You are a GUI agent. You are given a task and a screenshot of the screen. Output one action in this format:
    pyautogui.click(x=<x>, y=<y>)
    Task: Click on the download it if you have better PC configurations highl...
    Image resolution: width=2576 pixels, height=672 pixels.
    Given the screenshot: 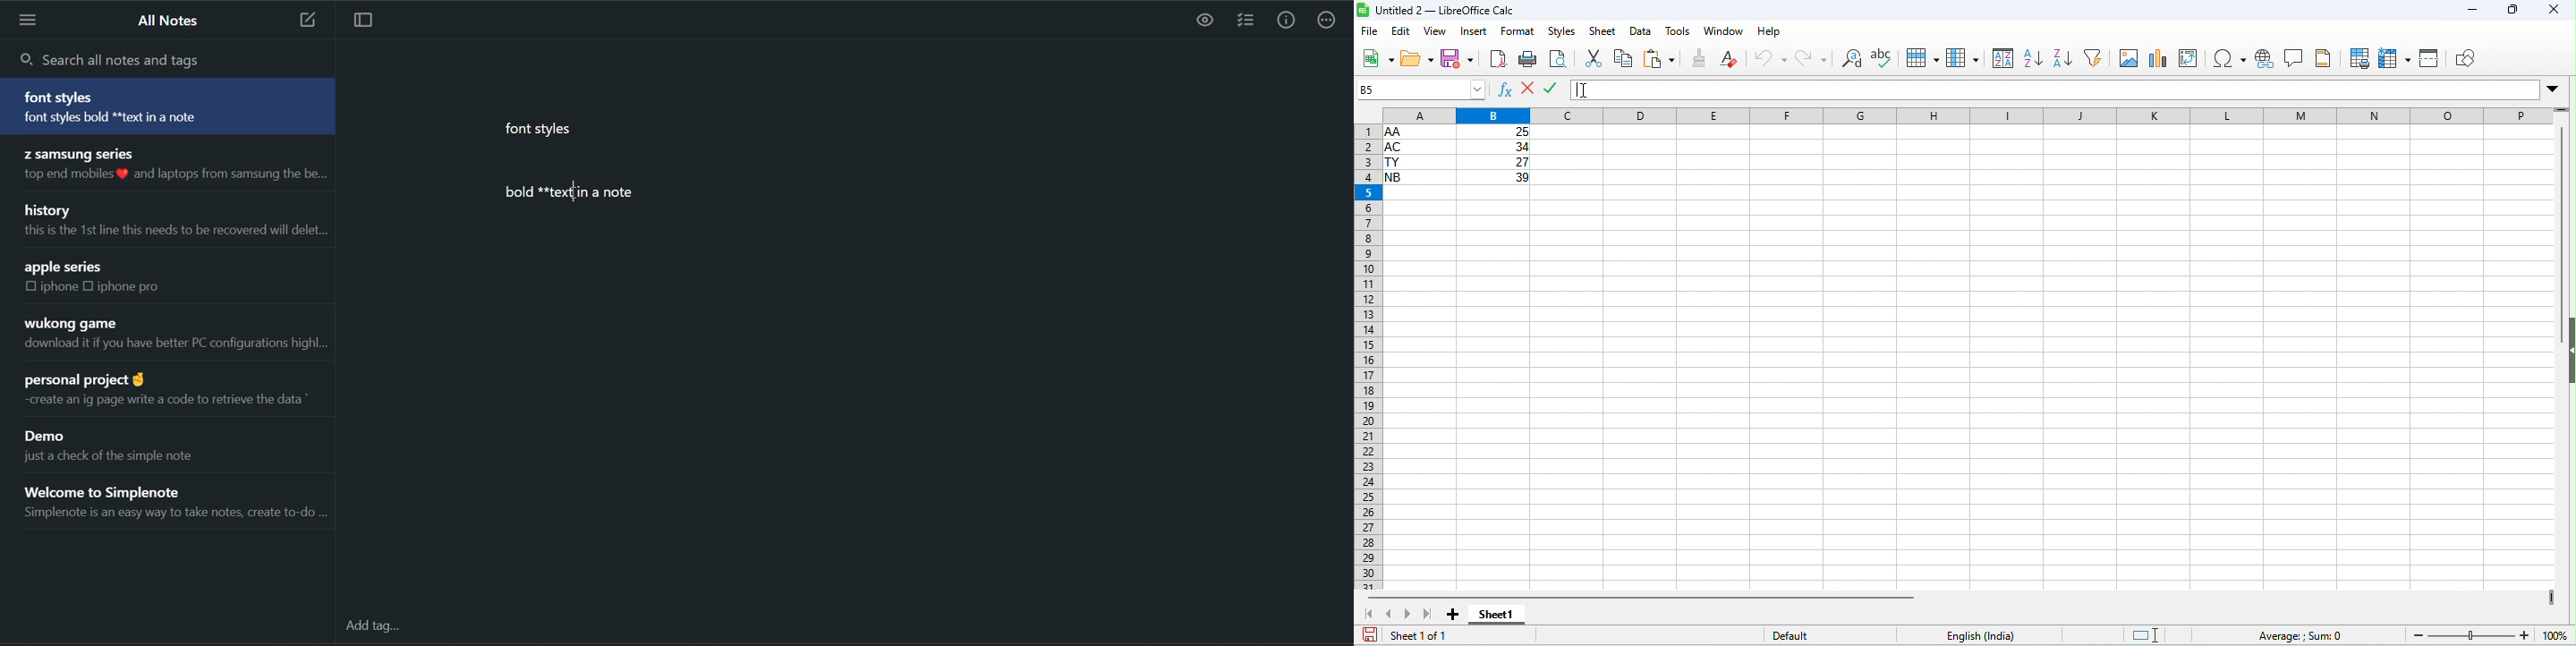 What is the action you would take?
    pyautogui.click(x=174, y=346)
    